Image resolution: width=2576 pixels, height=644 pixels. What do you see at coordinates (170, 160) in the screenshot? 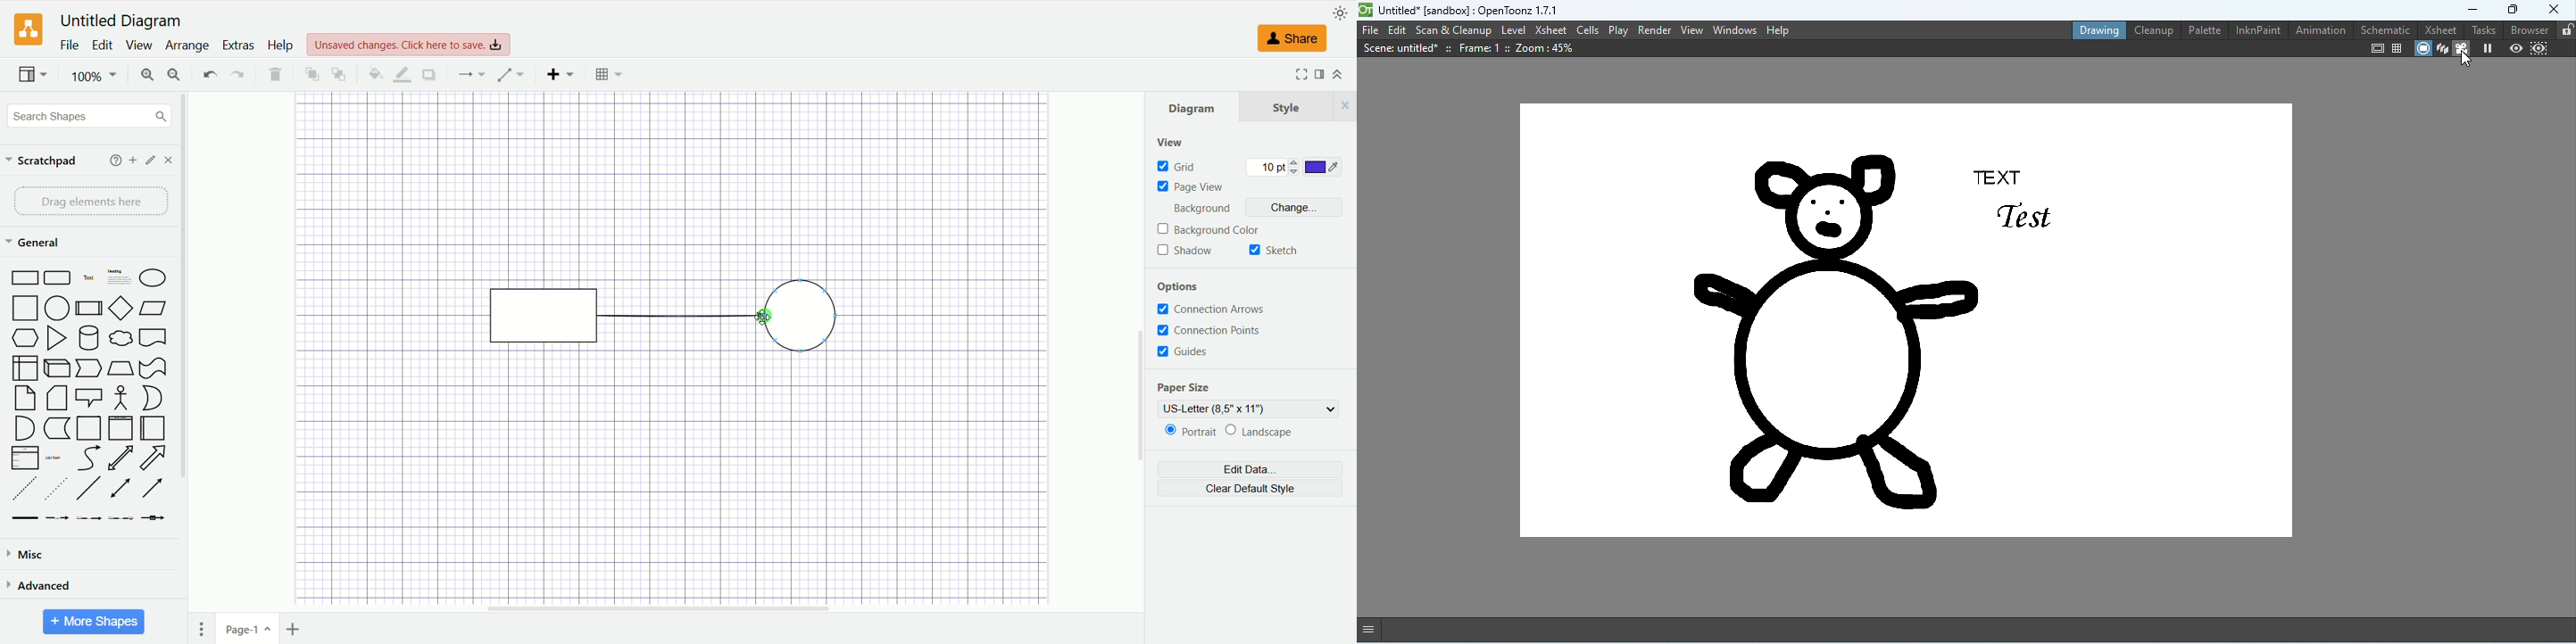
I see `close` at bounding box center [170, 160].